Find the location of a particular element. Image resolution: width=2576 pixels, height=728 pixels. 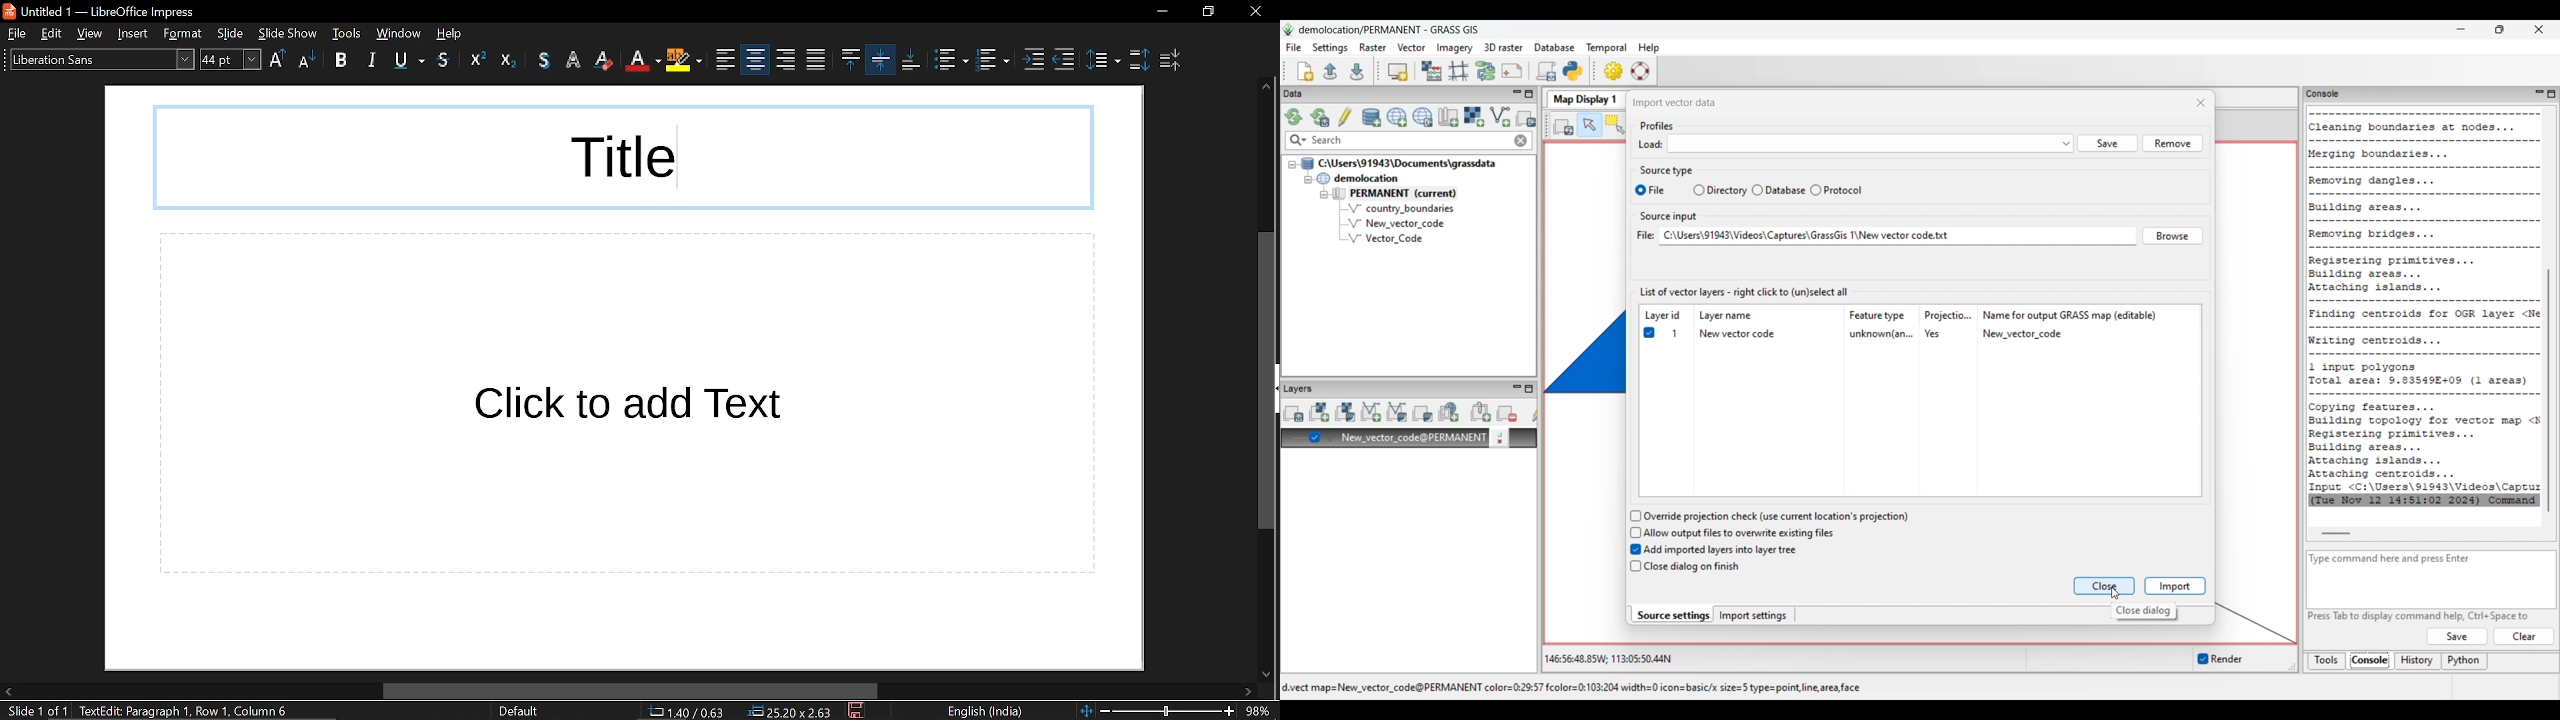

restore down is located at coordinates (1209, 12).